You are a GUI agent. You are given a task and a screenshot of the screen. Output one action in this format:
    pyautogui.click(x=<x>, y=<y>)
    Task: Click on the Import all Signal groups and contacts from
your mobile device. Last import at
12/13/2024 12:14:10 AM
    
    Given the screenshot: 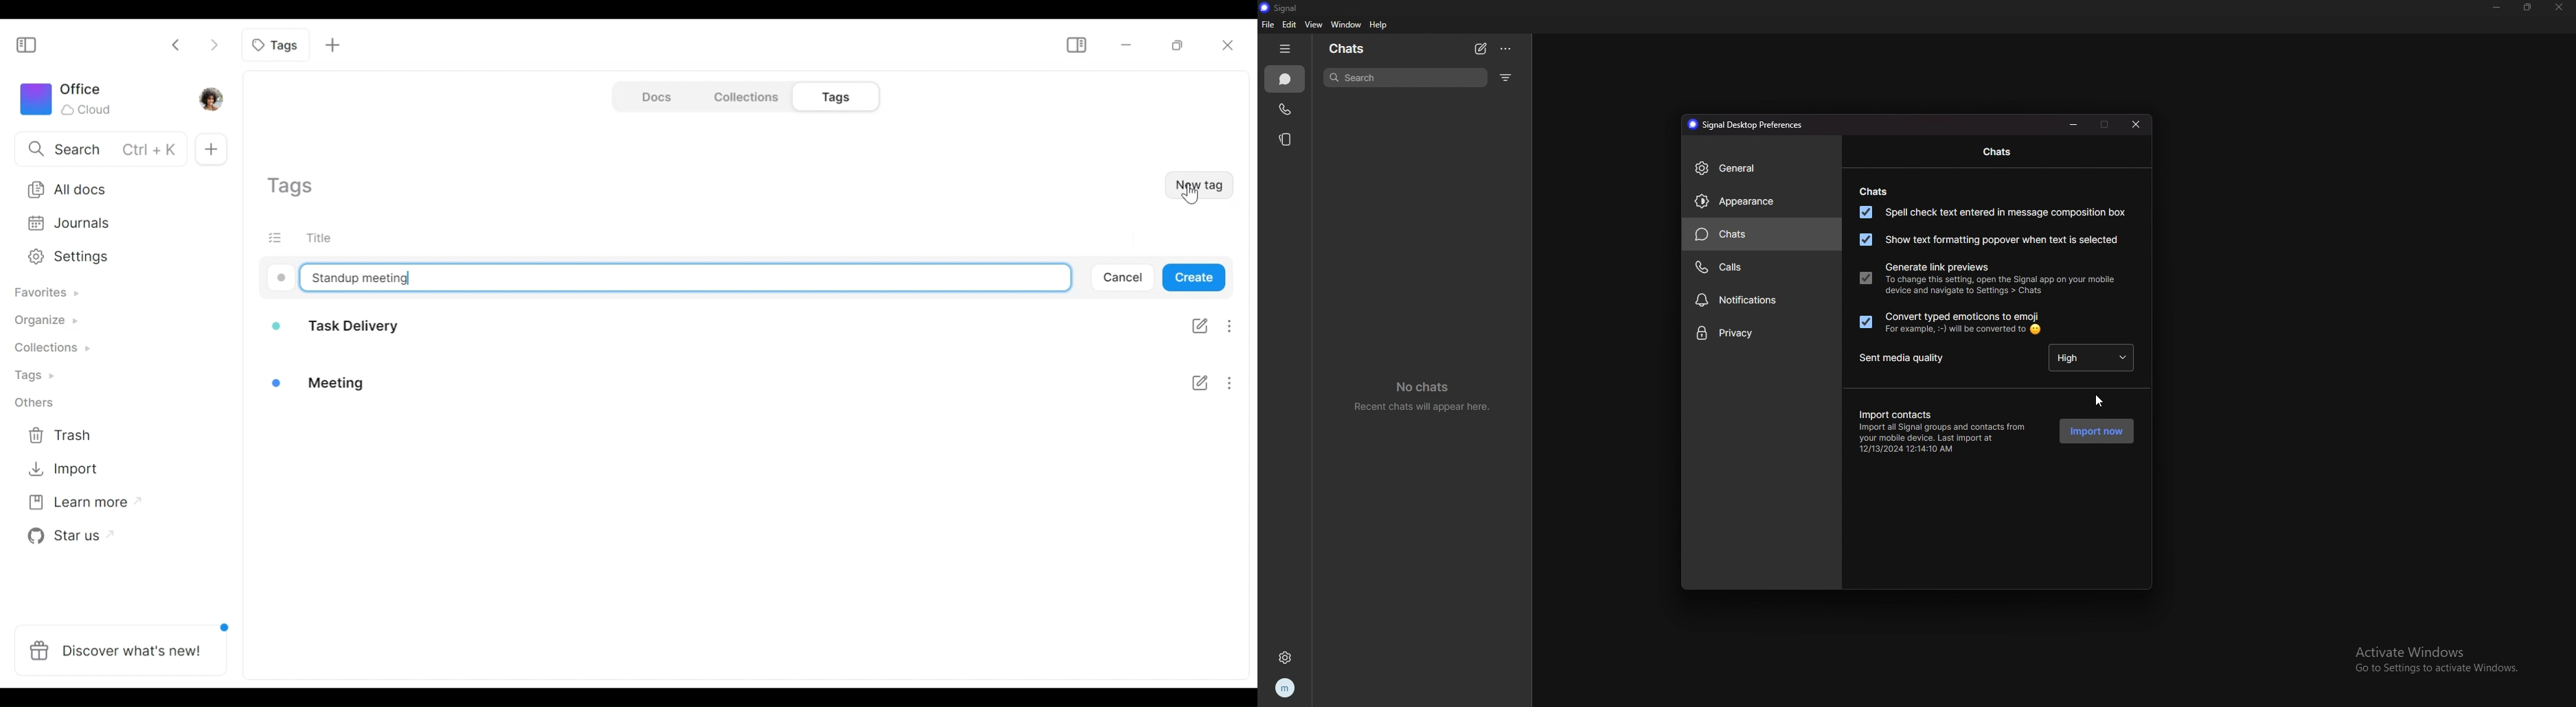 What is the action you would take?
    pyautogui.click(x=1946, y=439)
    